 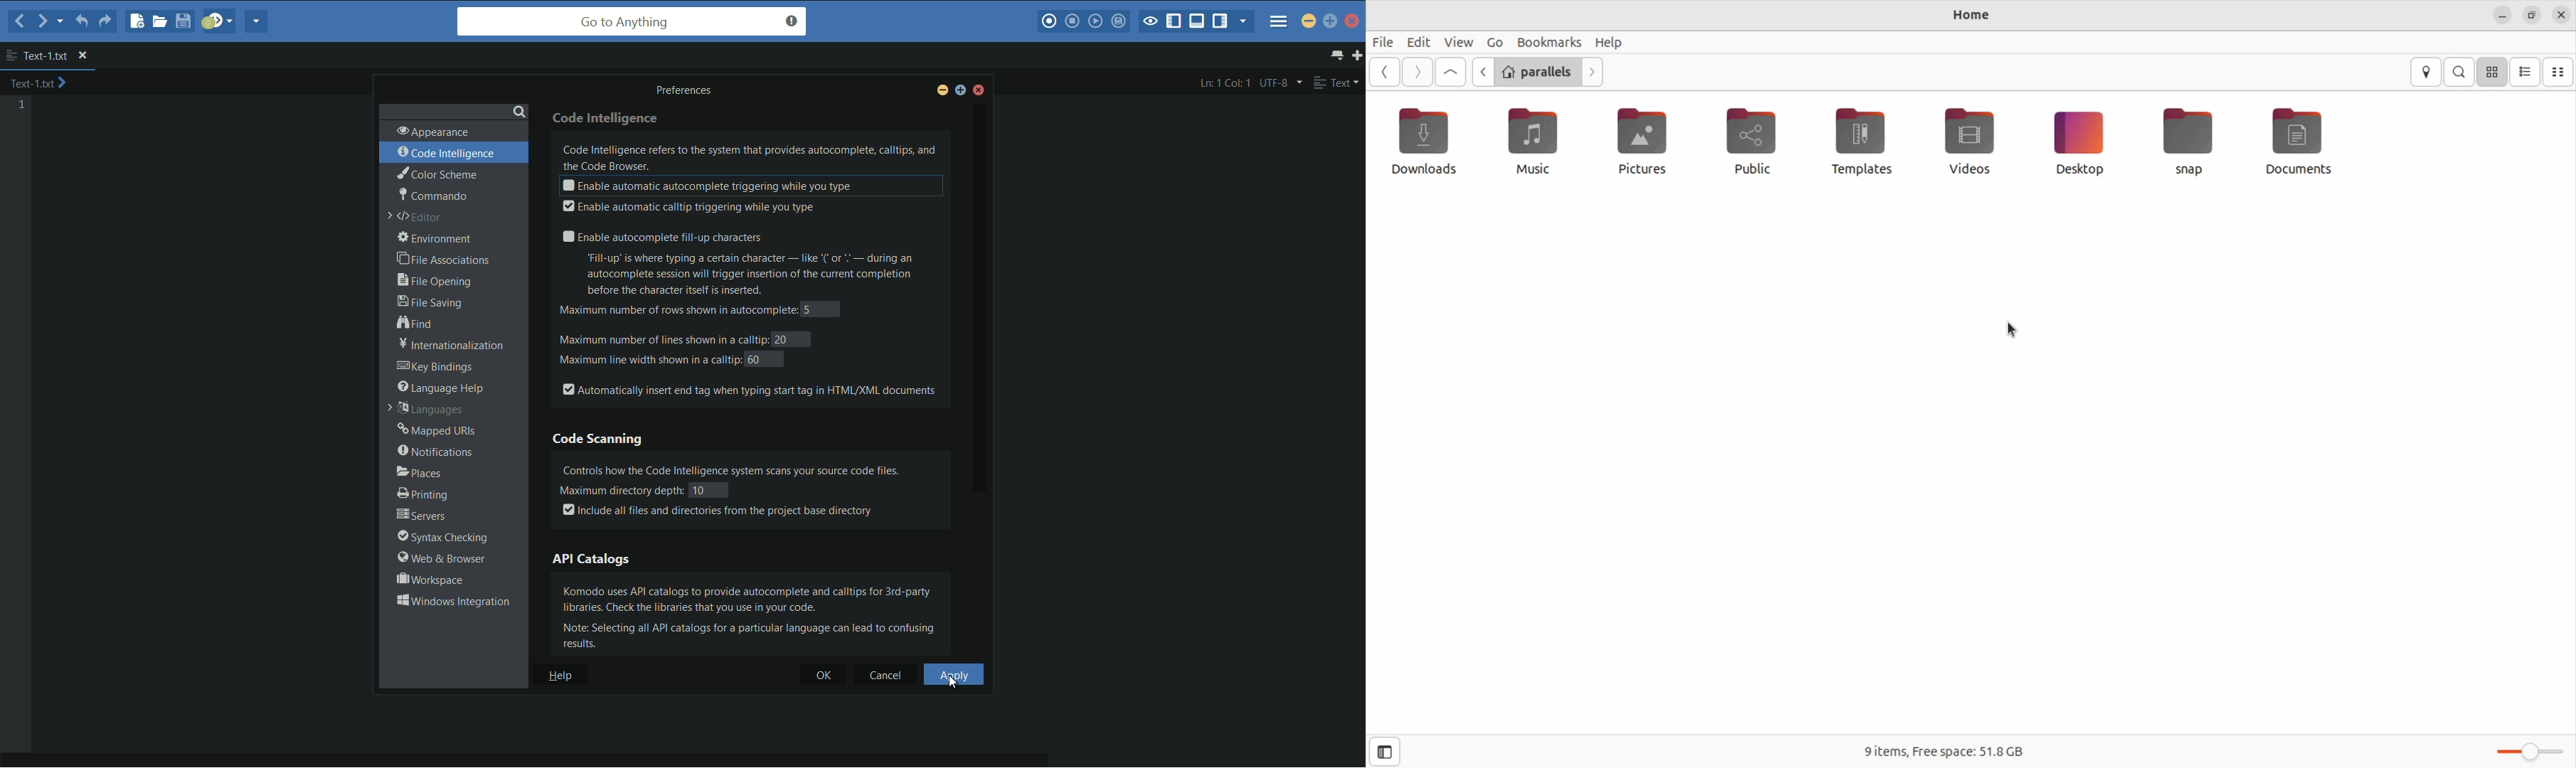 What do you see at coordinates (706, 186) in the screenshot?
I see `enable automatic autocomplete triggering while you type` at bounding box center [706, 186].